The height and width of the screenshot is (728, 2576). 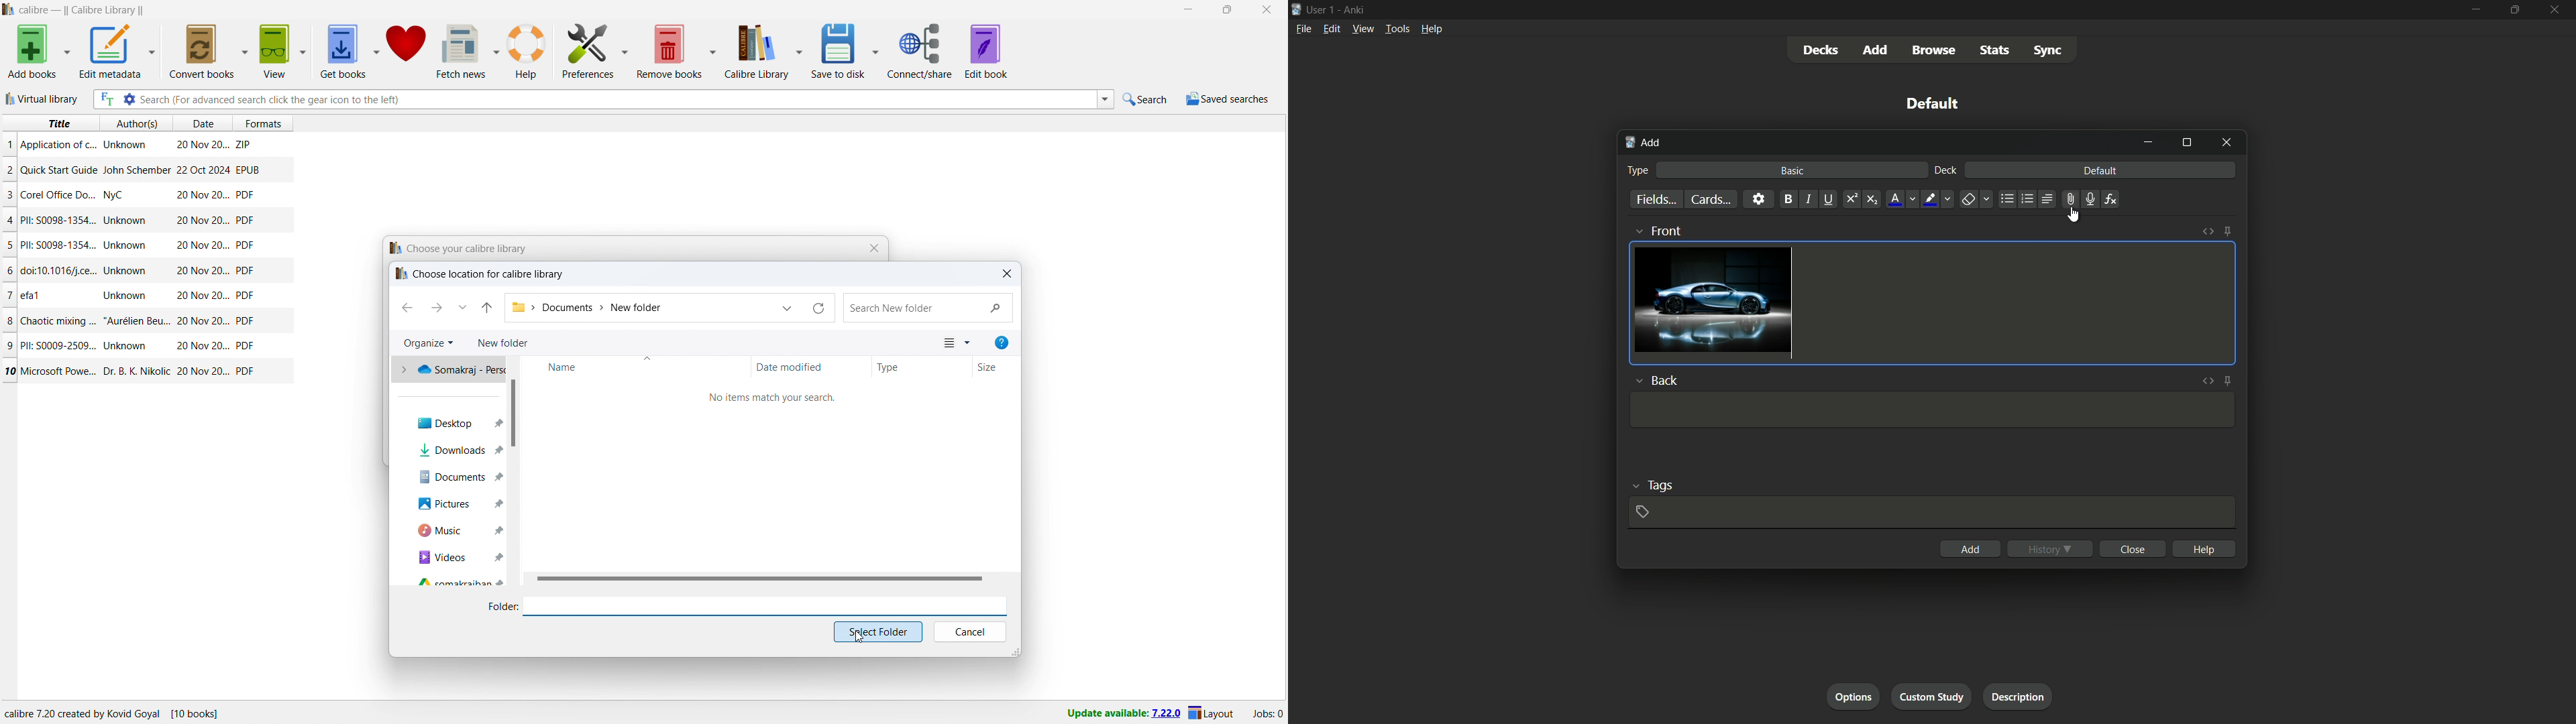 I want to click on quick access folders, so click(x=449, y=370).